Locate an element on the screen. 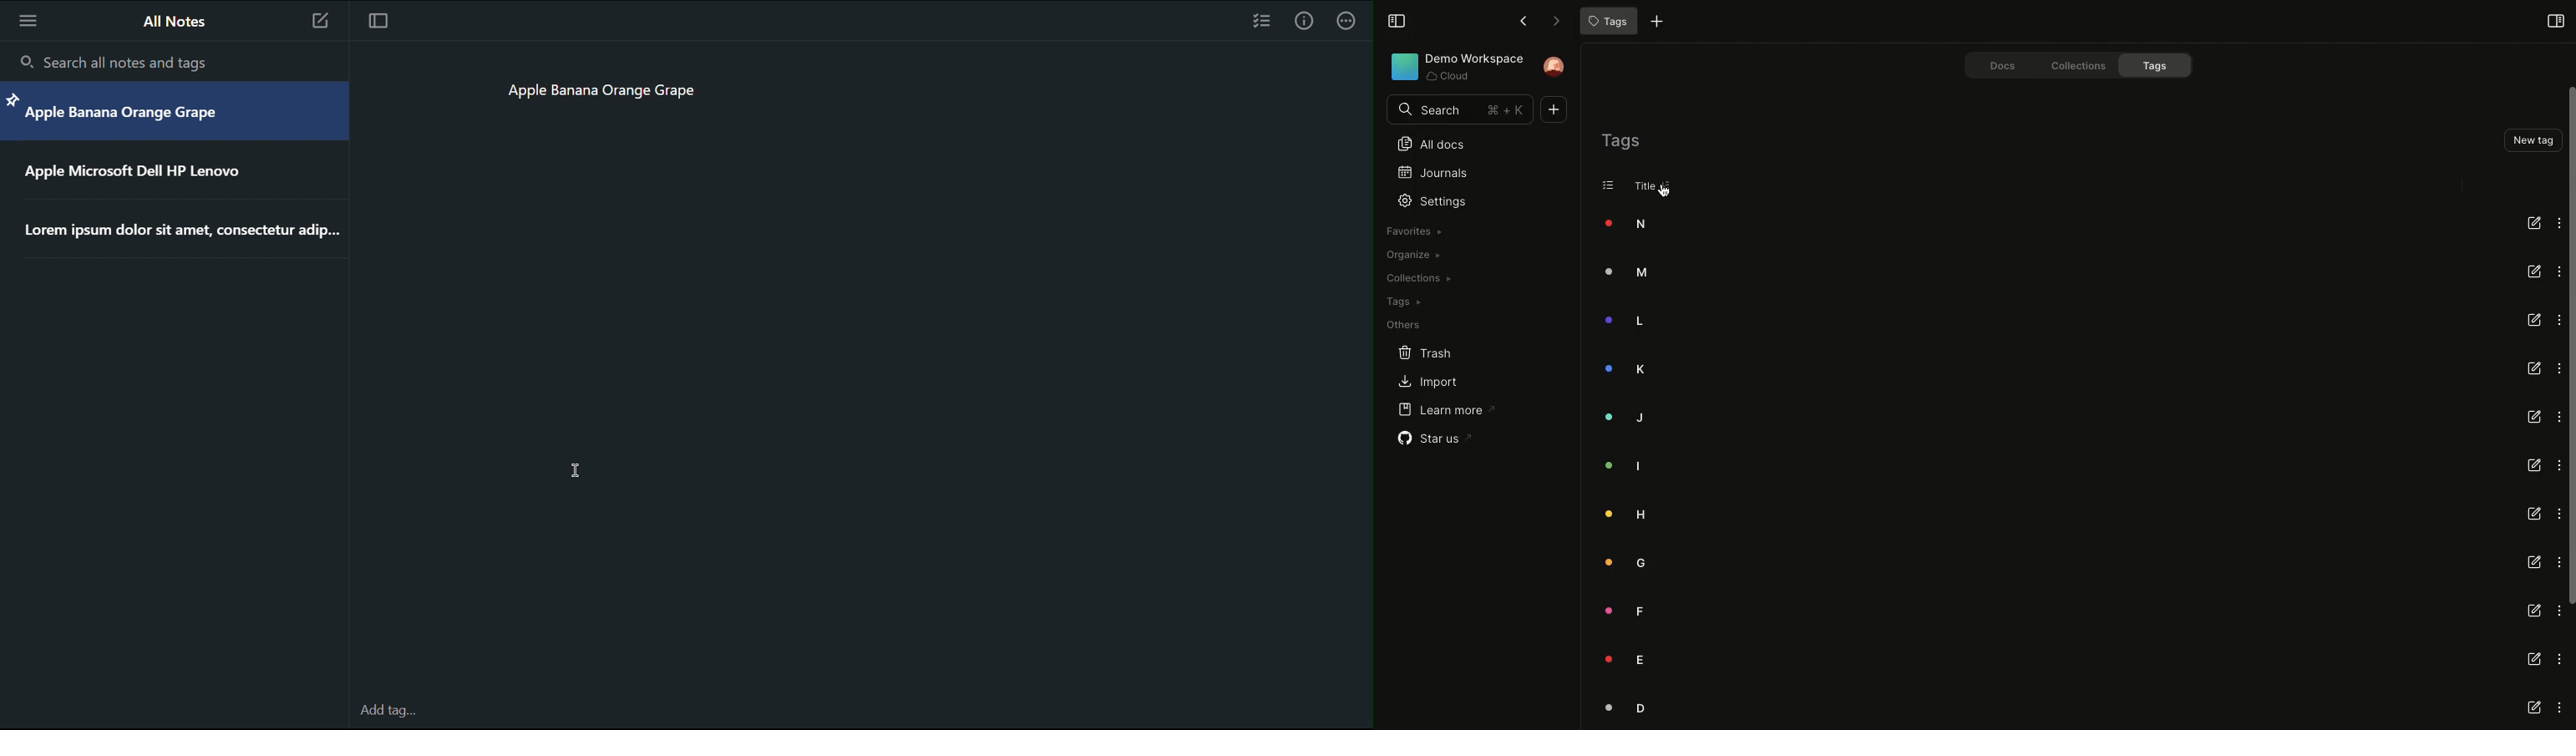 The height and width of the screenshot is (756, 2576). Add Tag is located at coordinates (391, 711).